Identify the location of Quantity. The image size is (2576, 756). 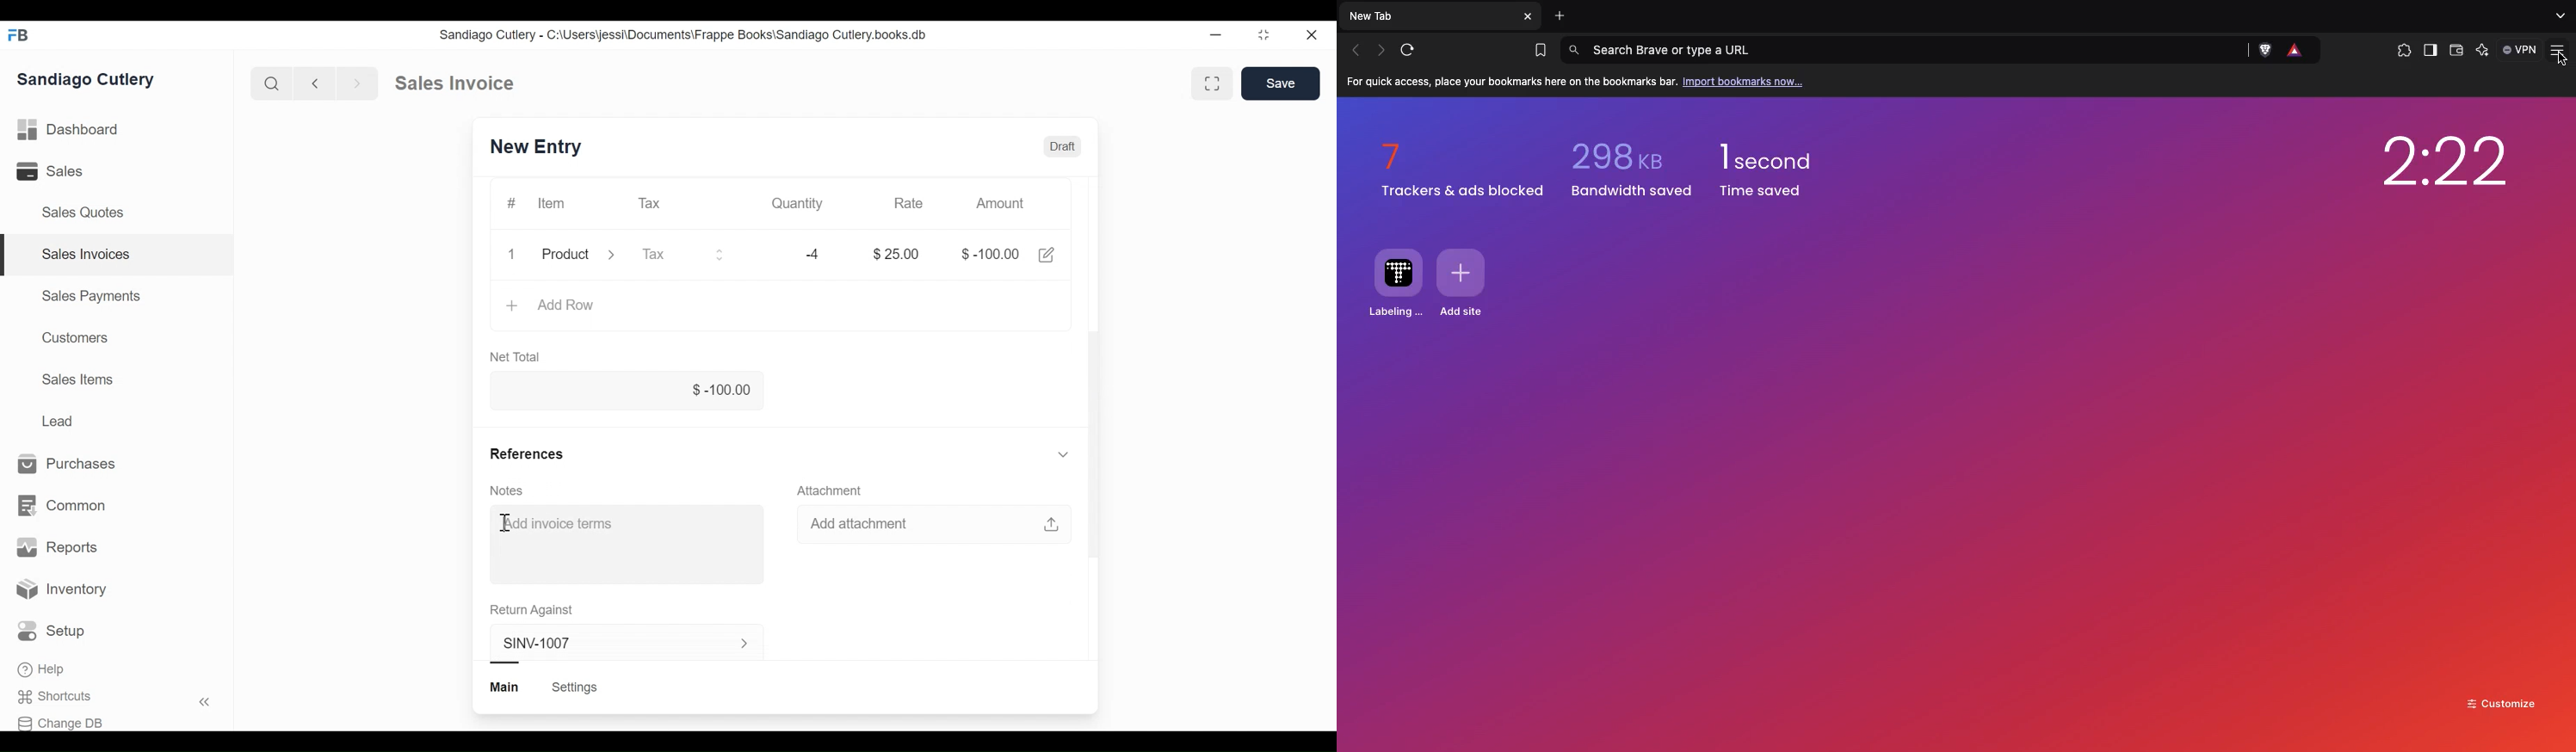
(800, 203).